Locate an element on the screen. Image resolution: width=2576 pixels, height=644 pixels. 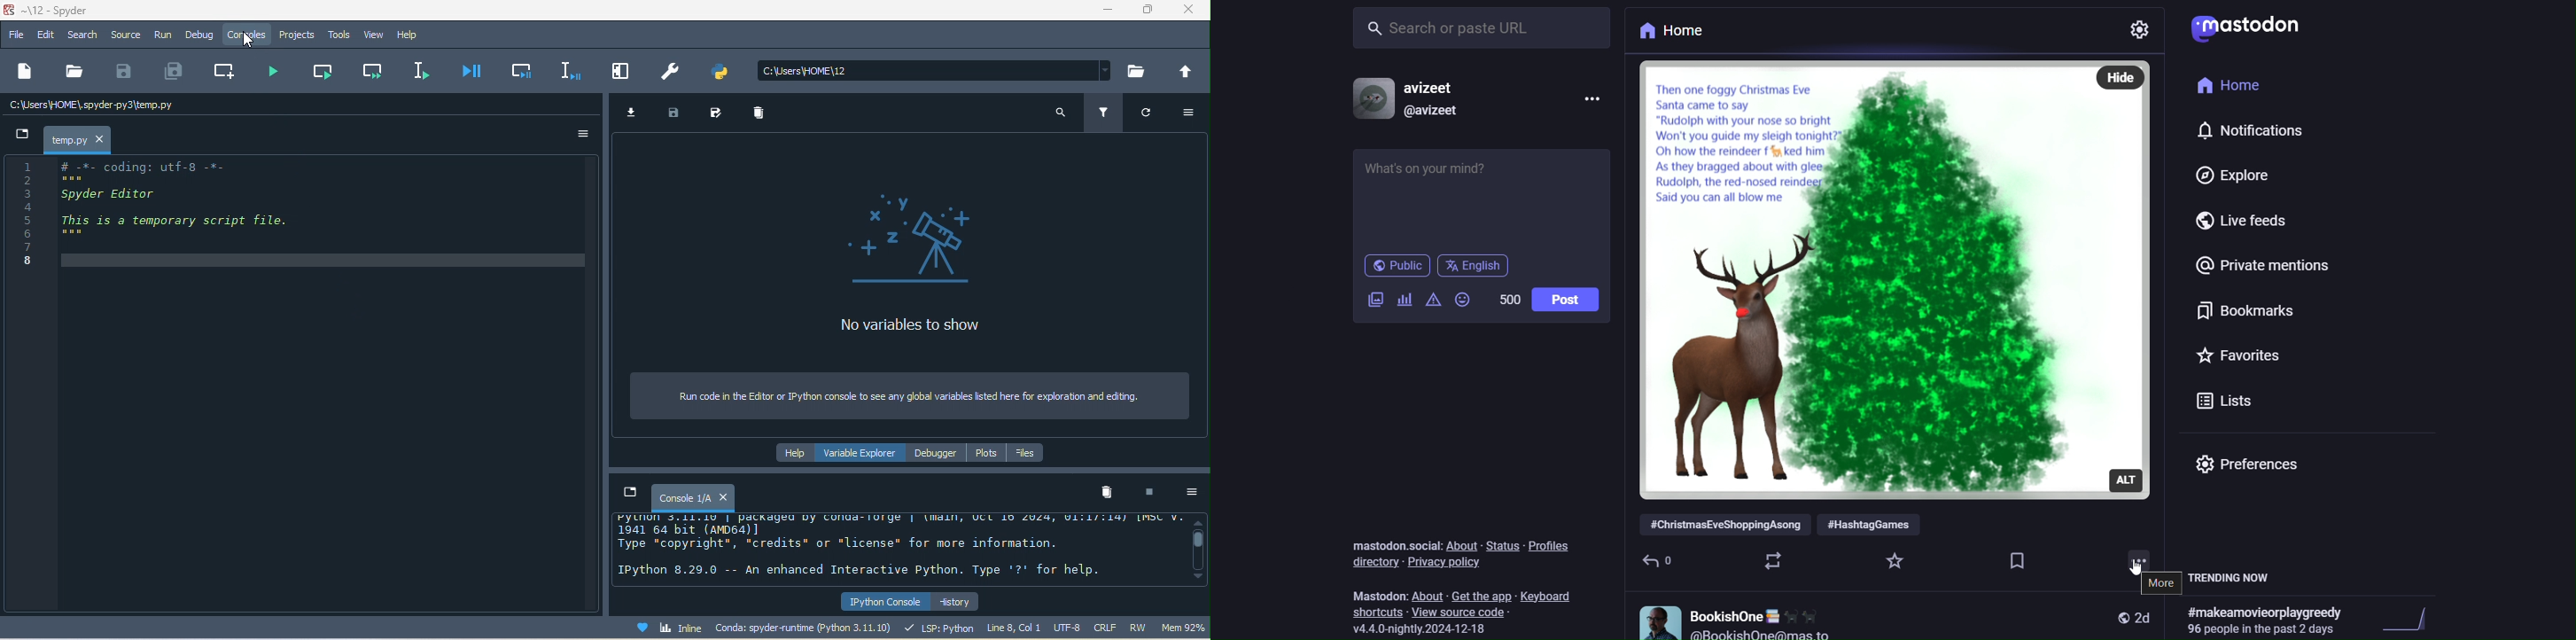
run code in the editor is located at coordinates (912, 397).